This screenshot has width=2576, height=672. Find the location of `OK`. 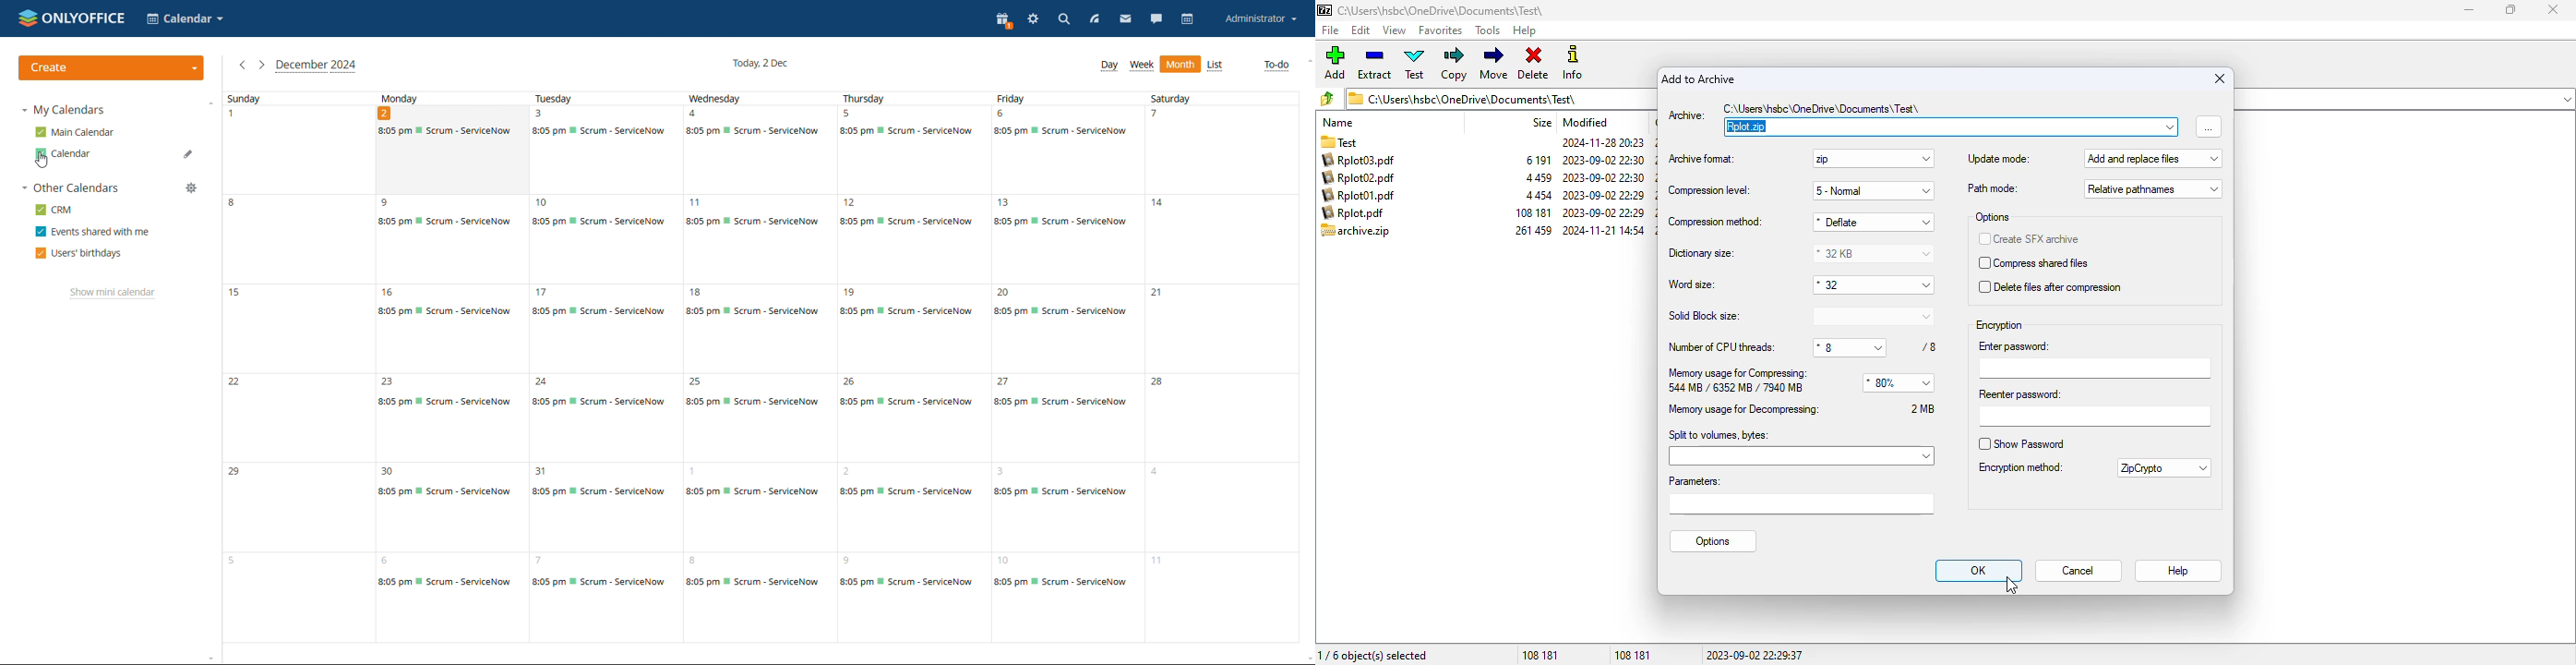

OK is located at coordinates (1978, 570).